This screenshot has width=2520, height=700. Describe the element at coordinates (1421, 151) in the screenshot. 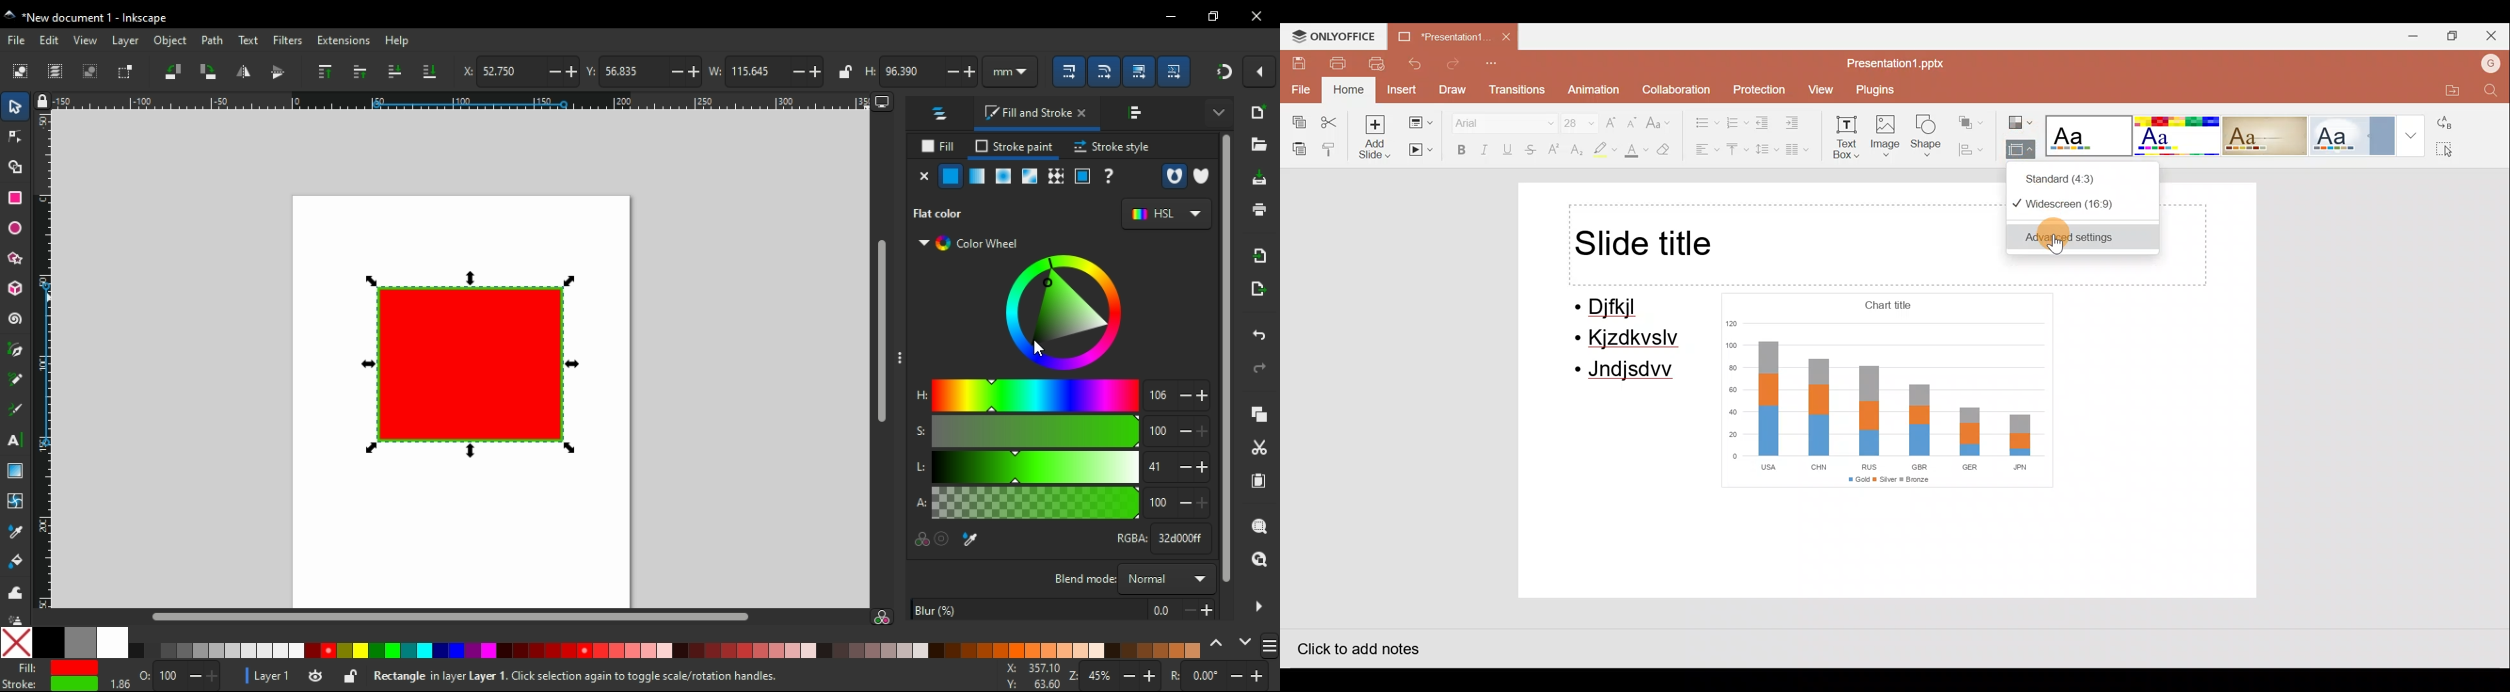

I see `Start slideshow` at that location.